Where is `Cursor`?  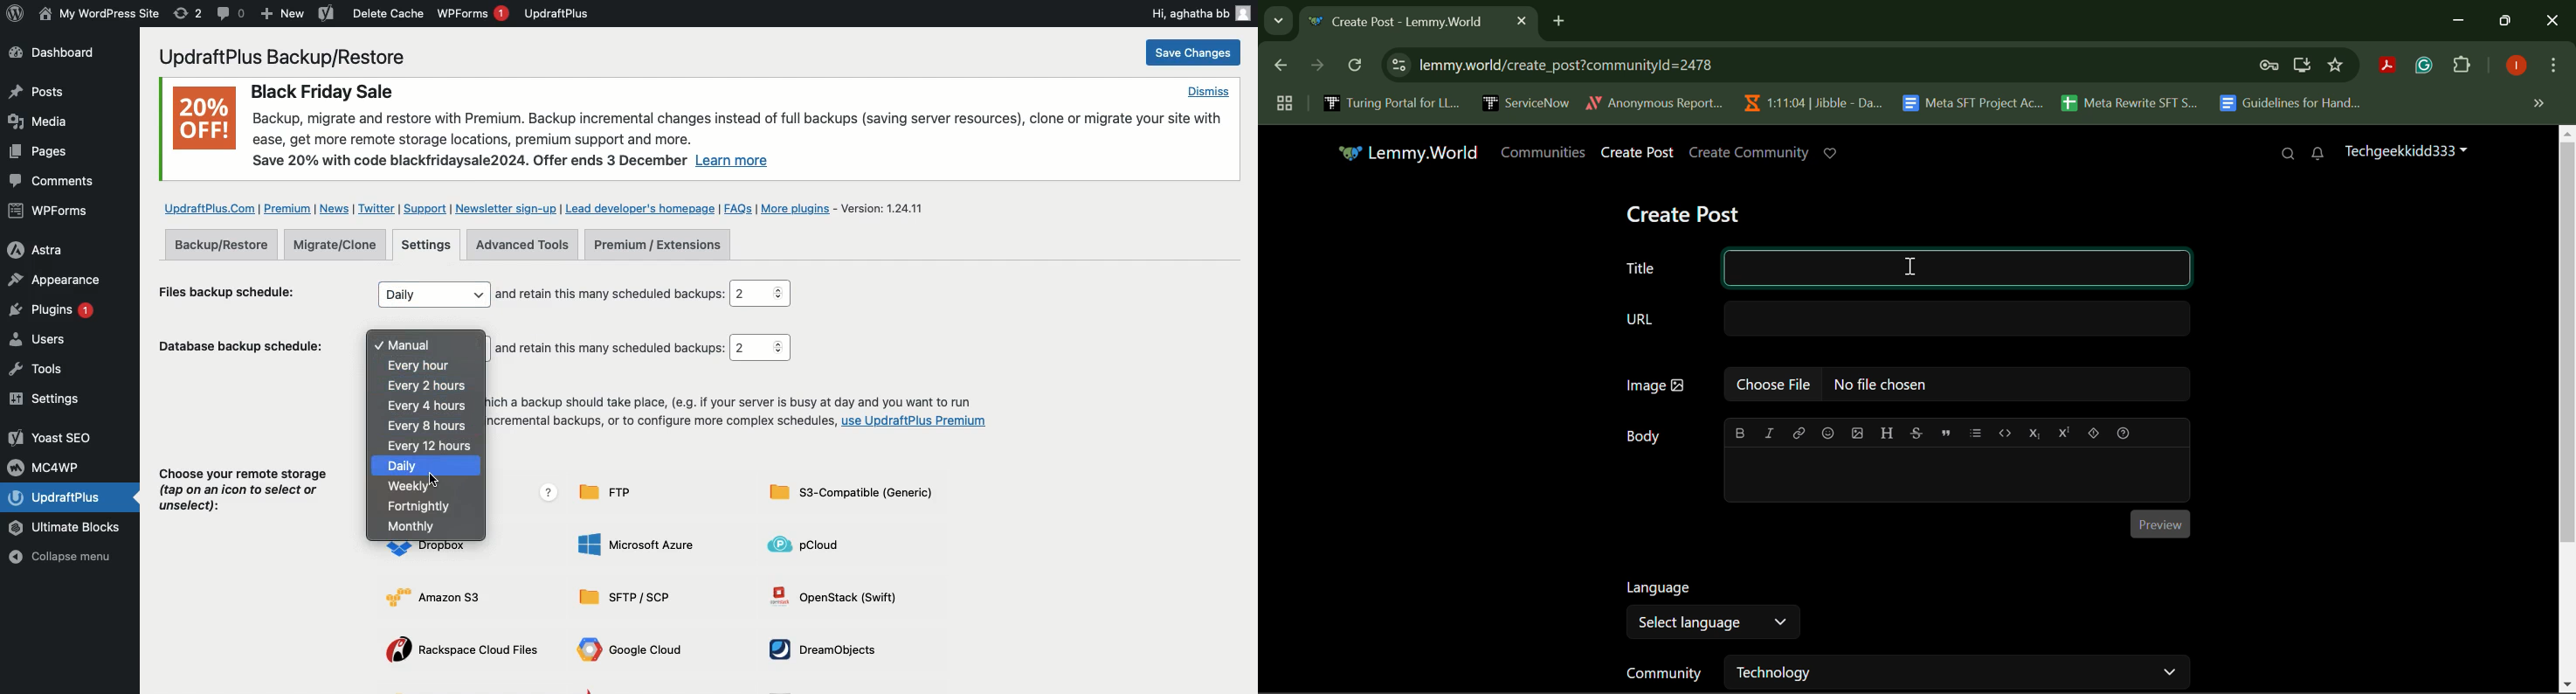
Cursor is located at coordinates (432, 478).